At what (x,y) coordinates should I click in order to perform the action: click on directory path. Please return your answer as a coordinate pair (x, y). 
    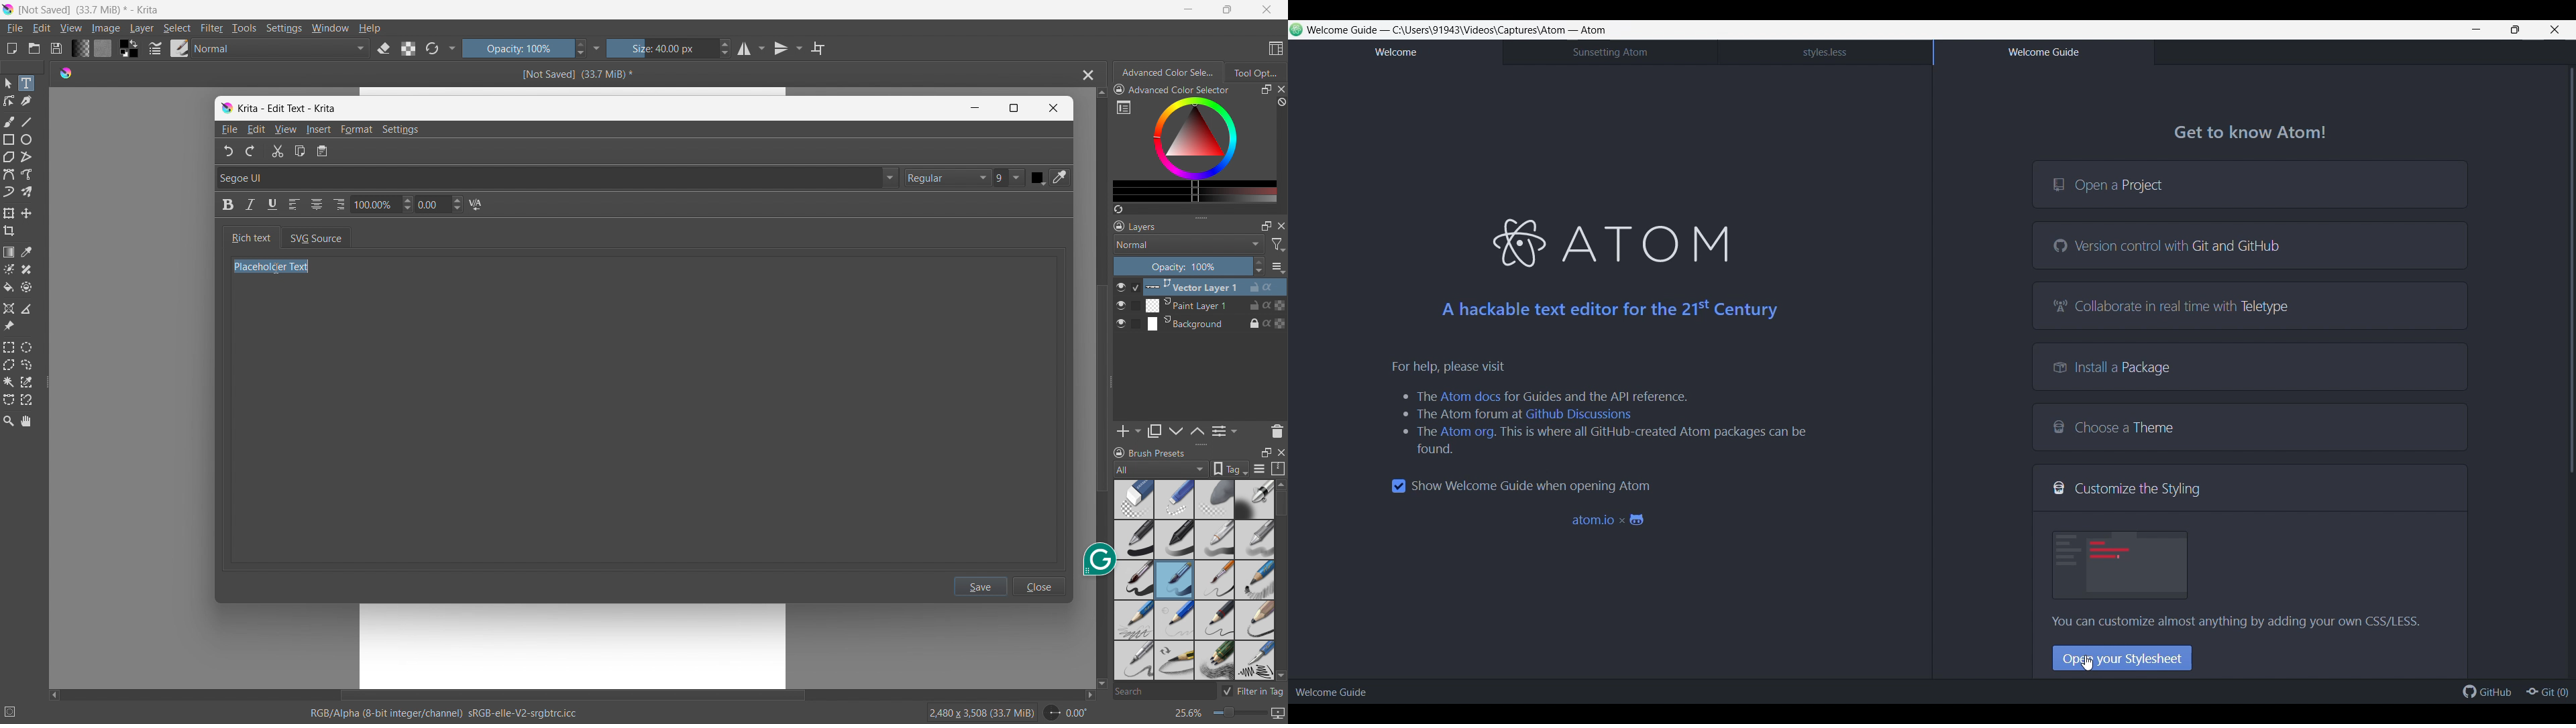
    Looking at the image, I should click on (1479, 29).